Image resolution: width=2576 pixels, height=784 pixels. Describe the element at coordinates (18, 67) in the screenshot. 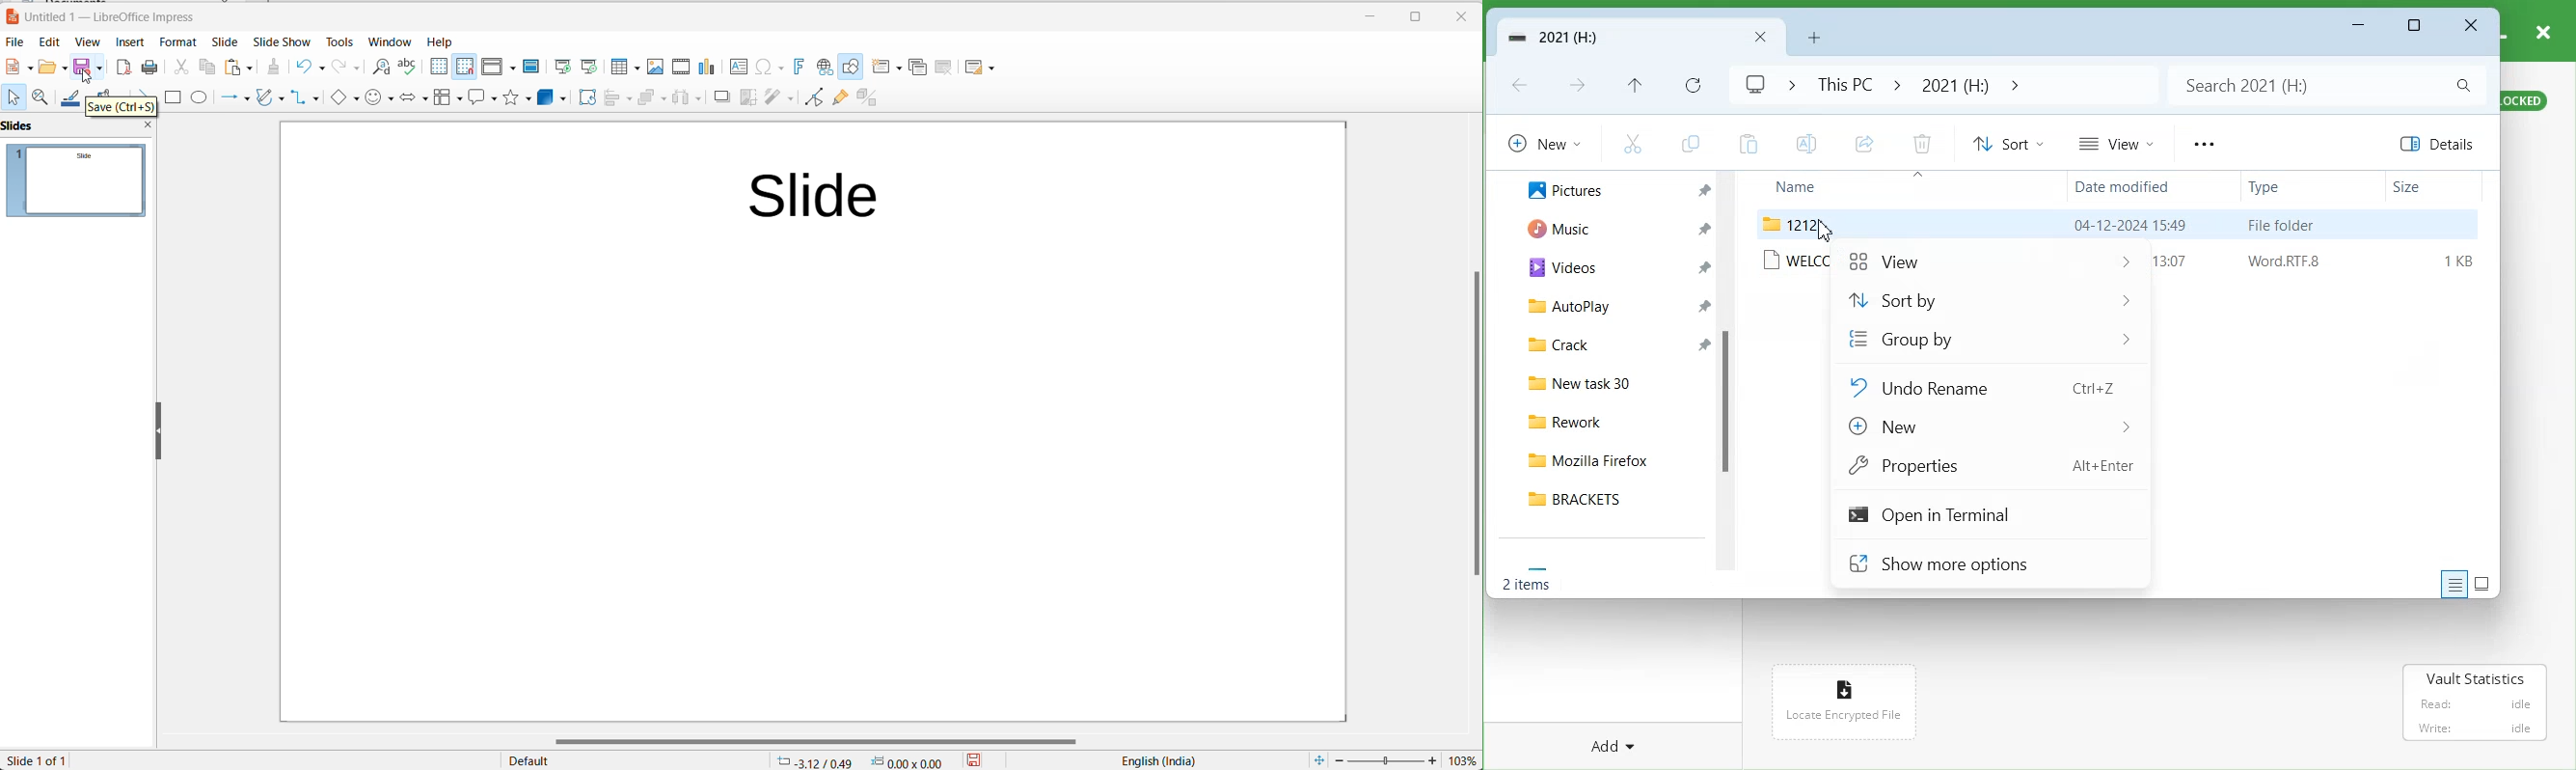

I see `new file options` at that location.